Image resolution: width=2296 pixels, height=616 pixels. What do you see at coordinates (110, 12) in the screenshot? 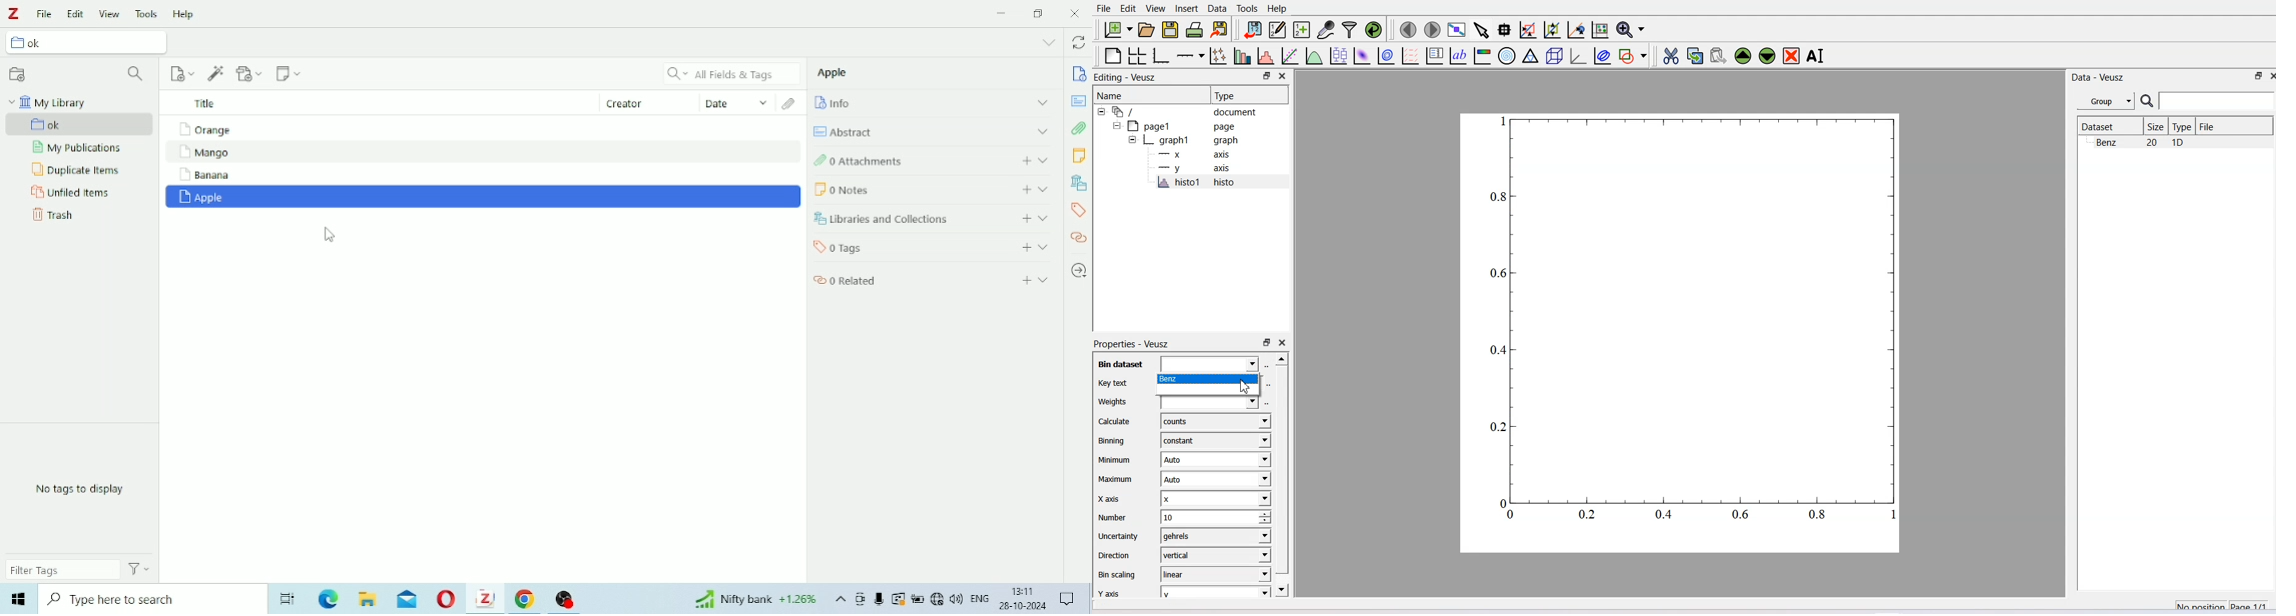
I see `View` at bounding box center [110, 12].